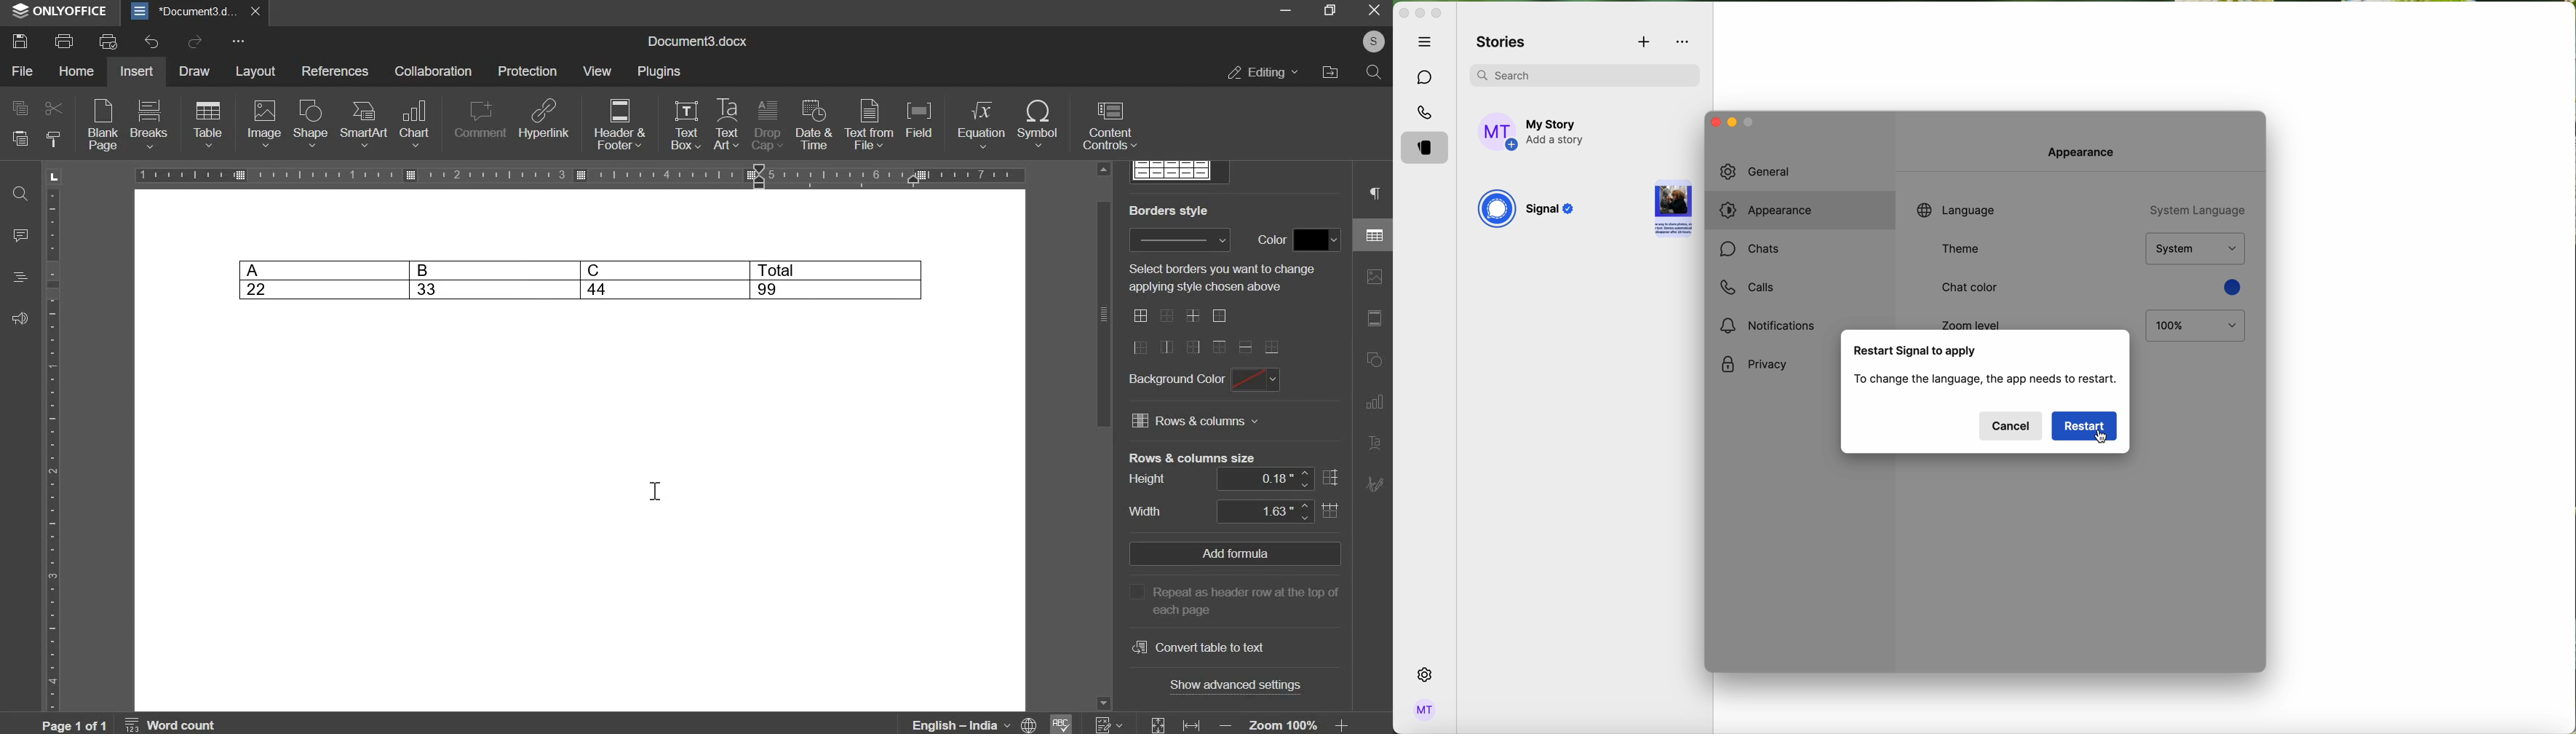 The image size is (2576, 756). What do you see at coordinates (148, 123) in the screenshot?
I see `breaks` at bounding box center [148, 123].